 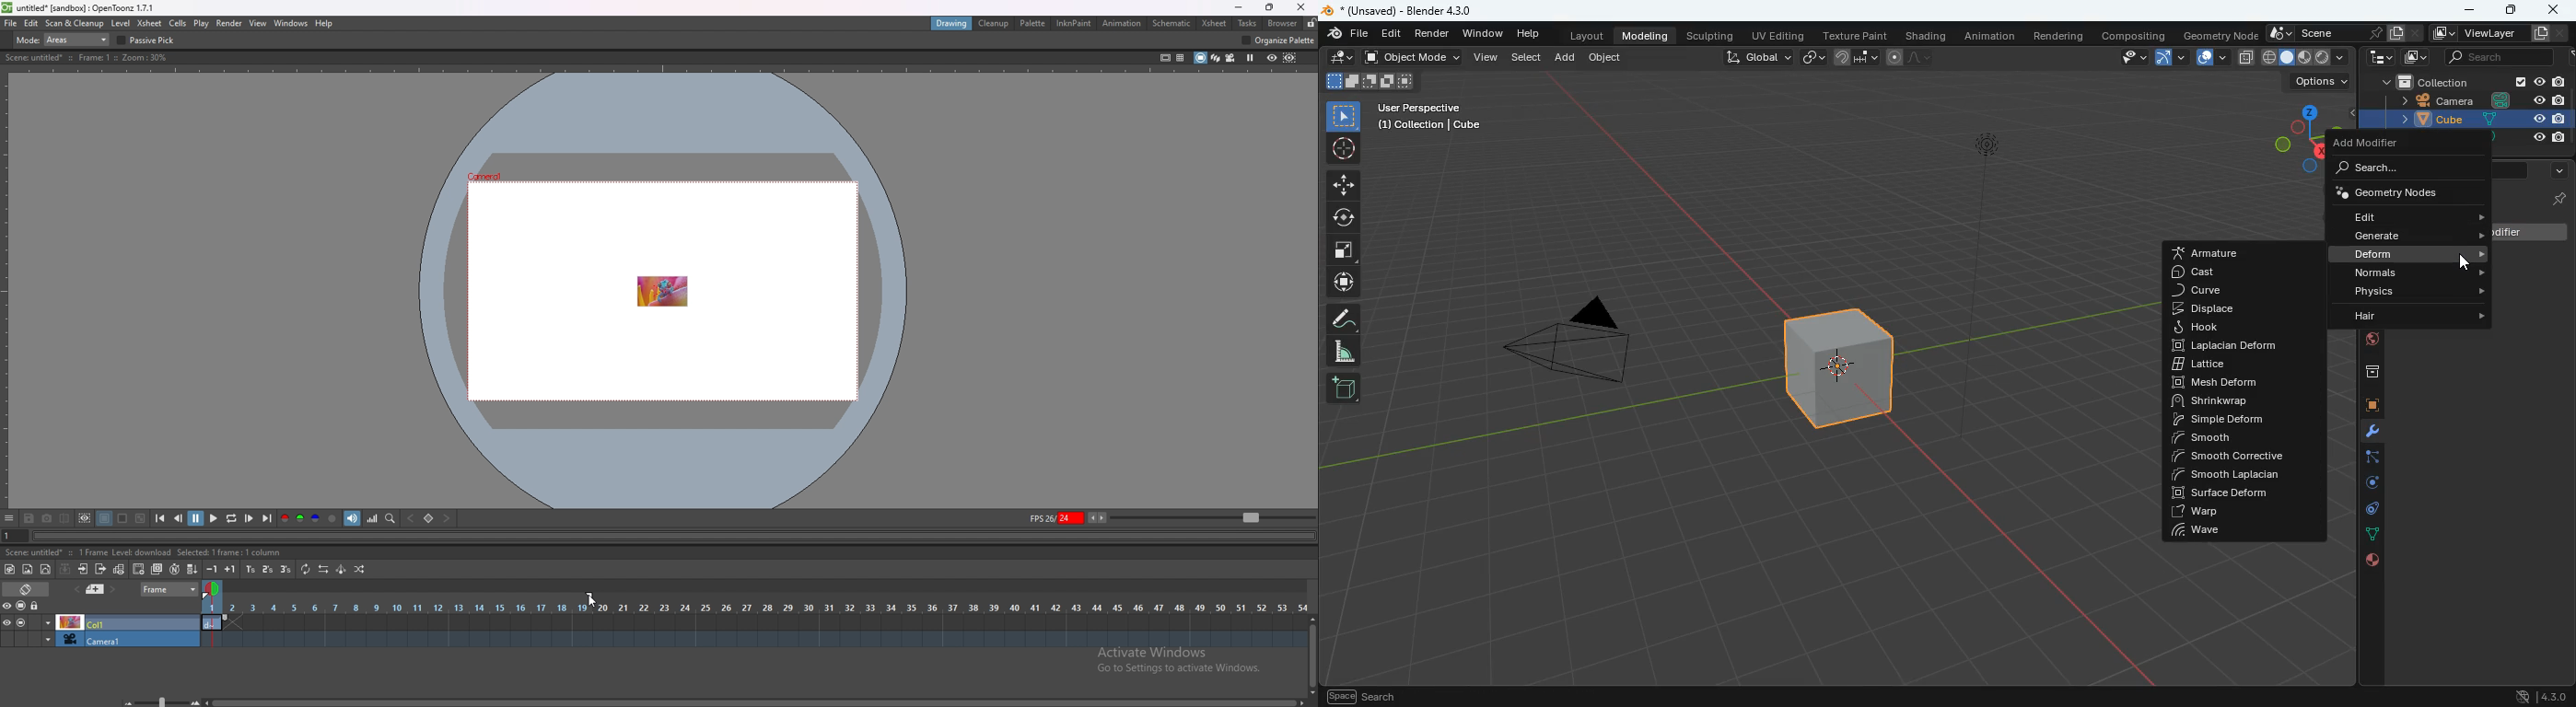 What do you see at coordinates (1074, 23) in the screenshot?
I see `inknpaint` at bounding box center [1074, 23].